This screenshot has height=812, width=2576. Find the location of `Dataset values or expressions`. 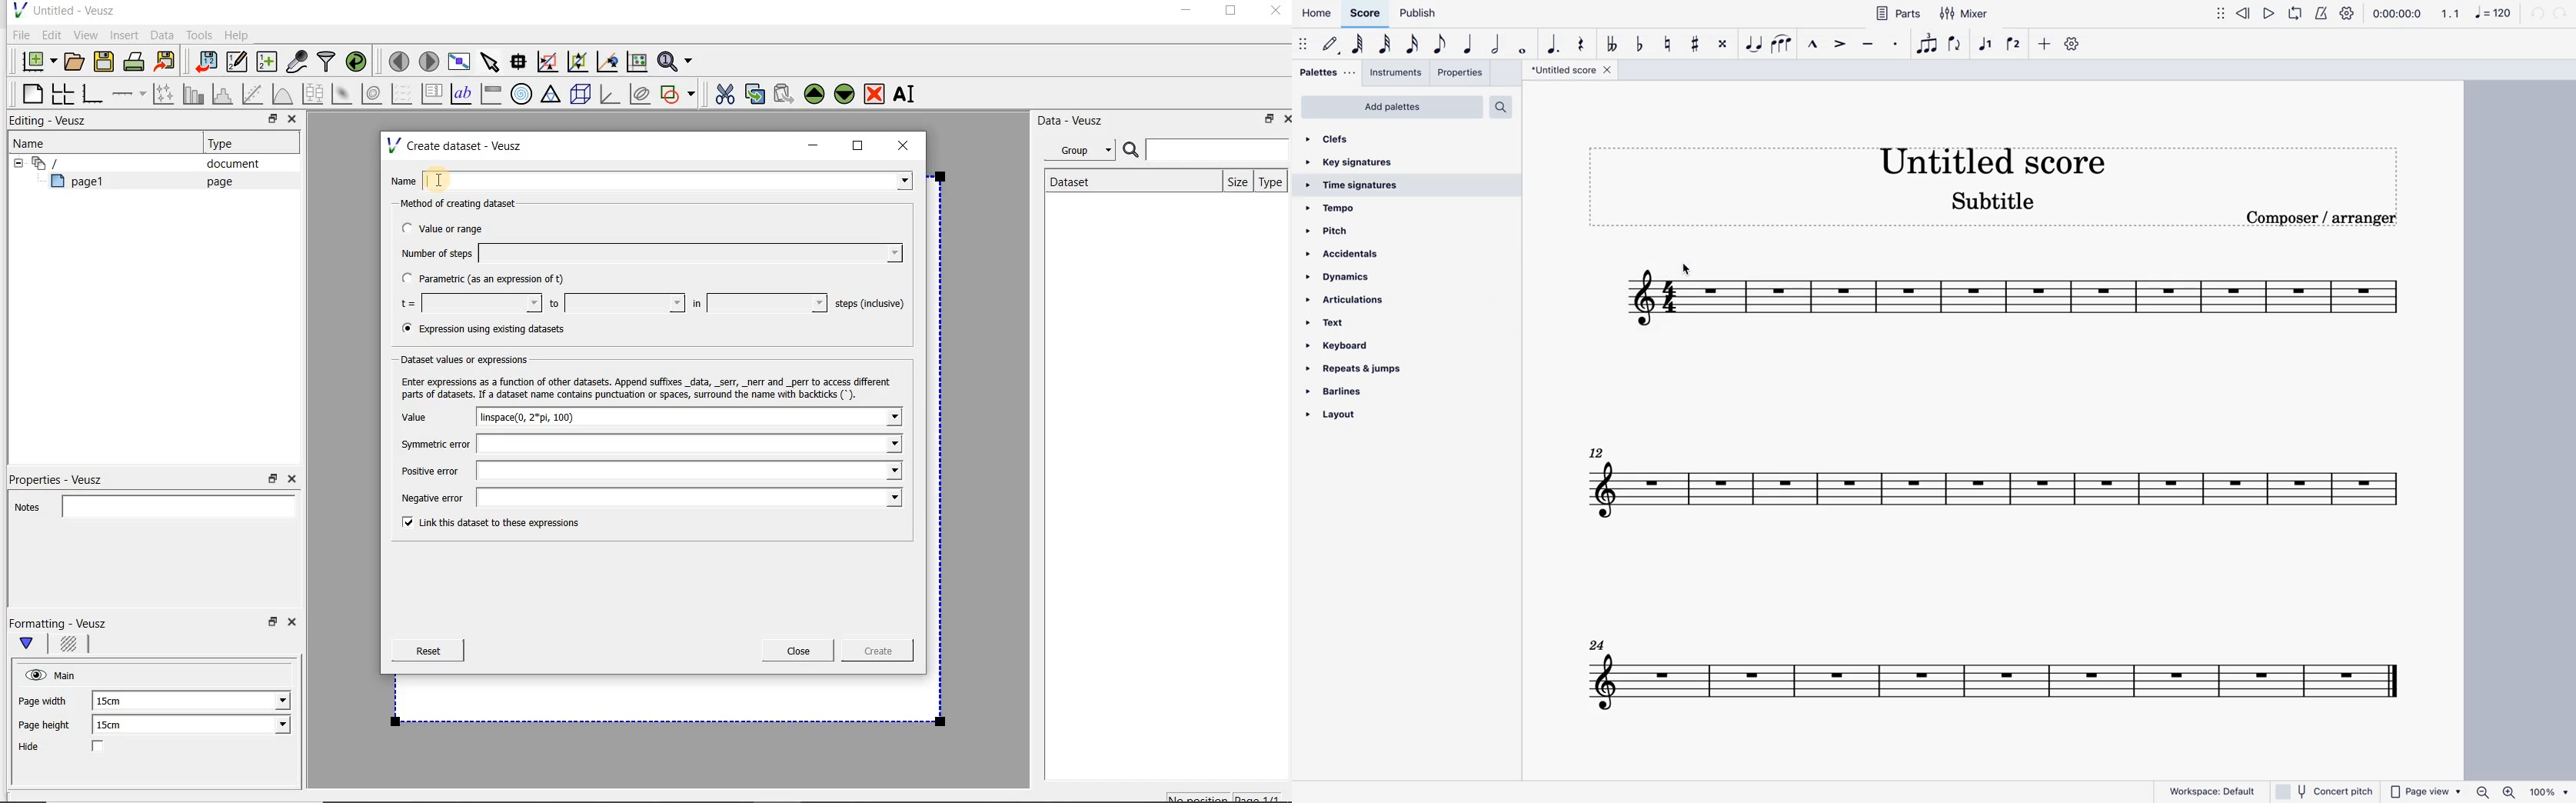

Dataset values or expressions is located at coordinates (472, 359).